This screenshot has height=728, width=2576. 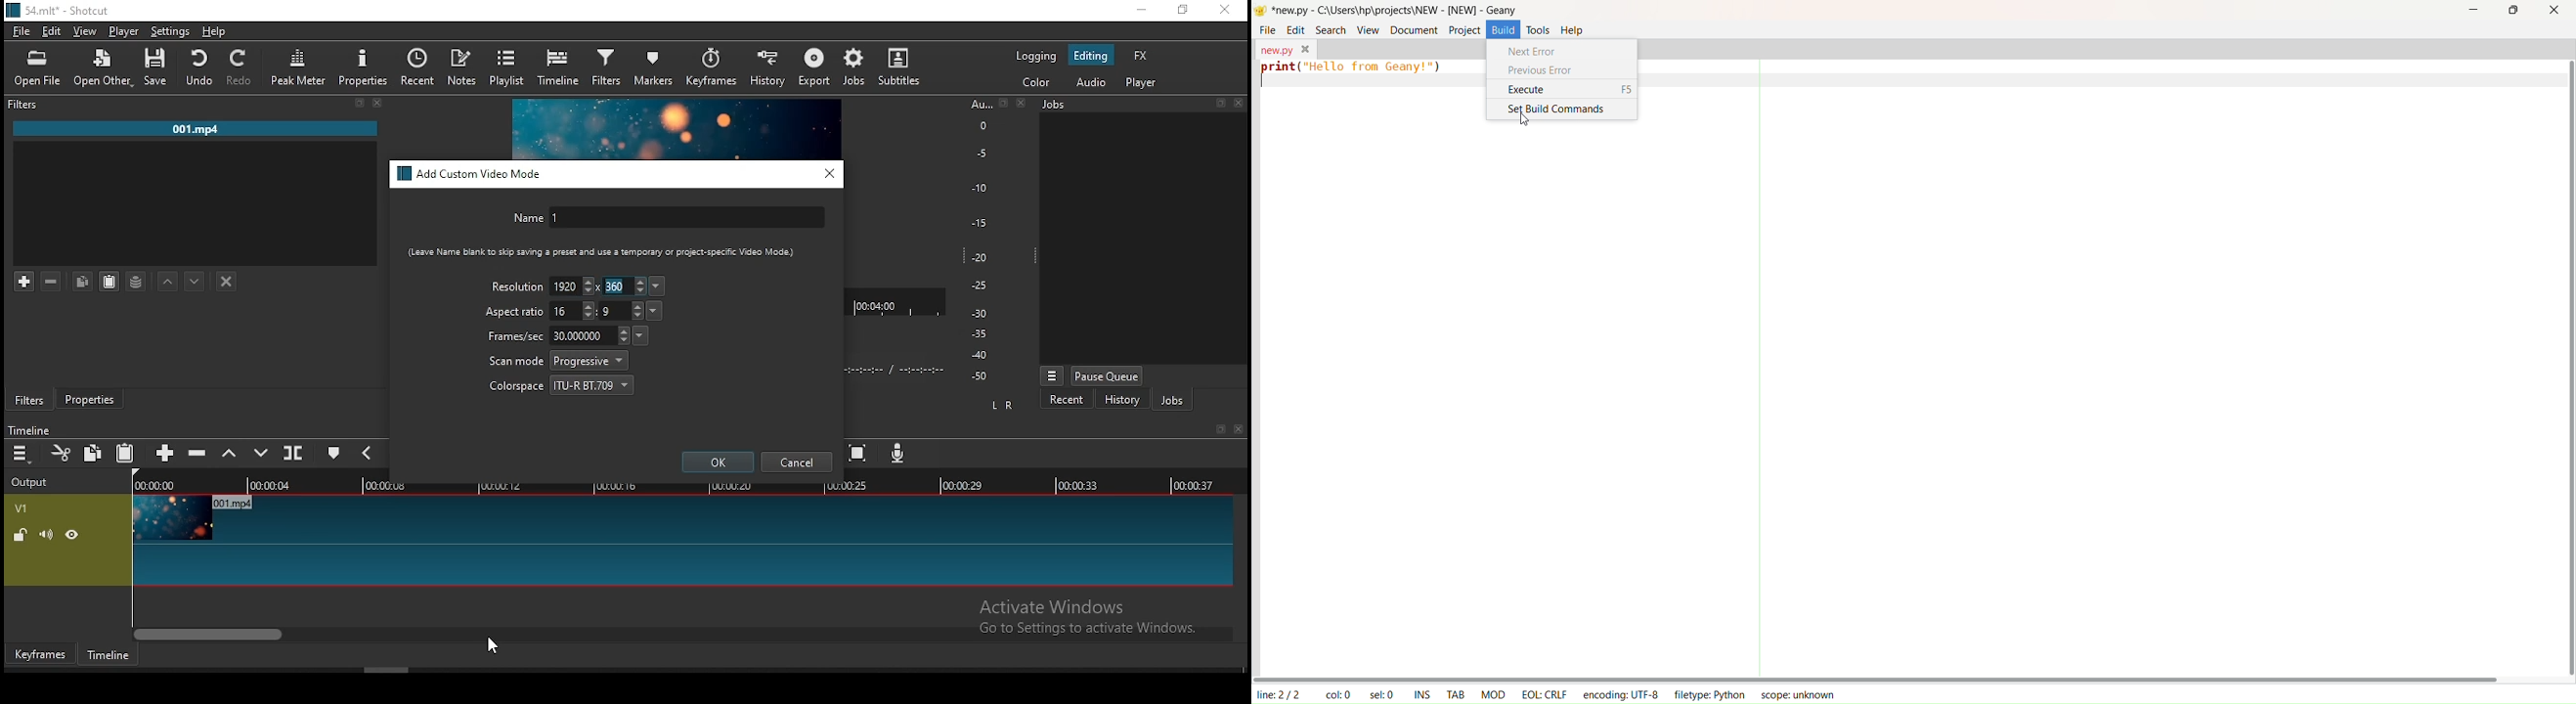 I want to click on open file, so click(x=37, y=69).